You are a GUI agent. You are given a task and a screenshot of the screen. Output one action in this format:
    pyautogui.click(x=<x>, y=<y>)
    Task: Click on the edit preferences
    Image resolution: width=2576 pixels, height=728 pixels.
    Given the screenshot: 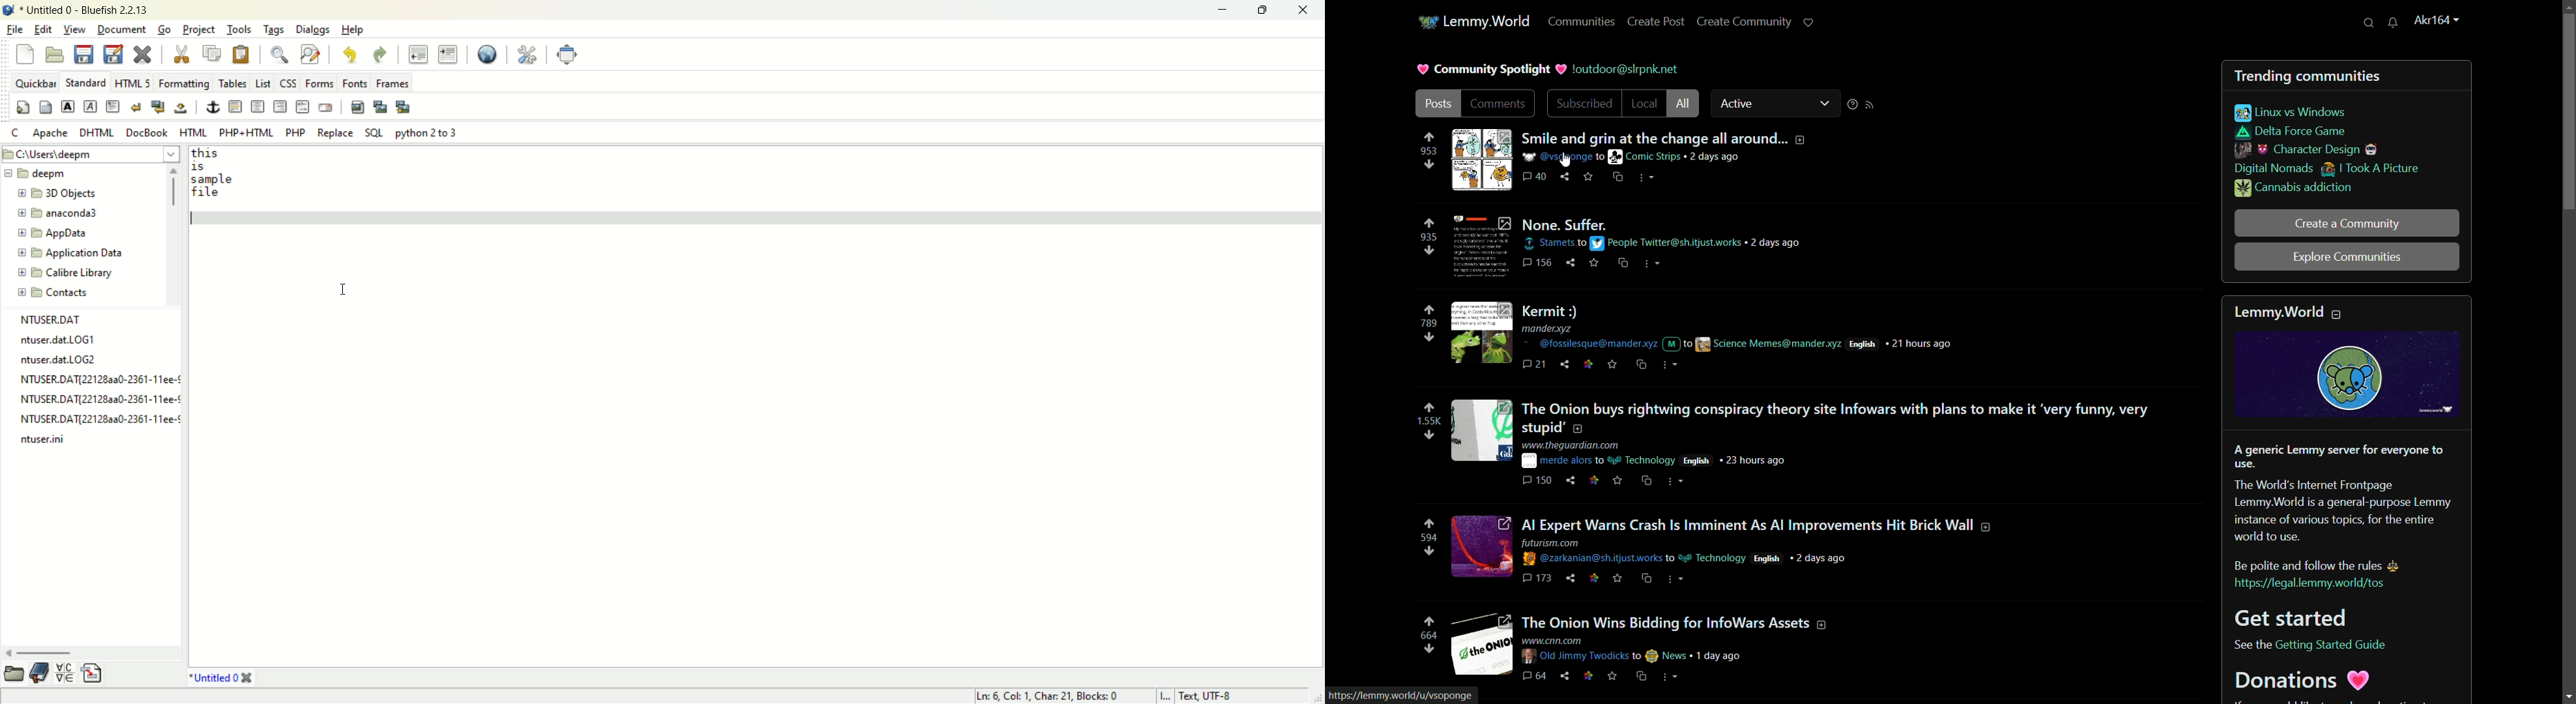 What is the action you would take?
    pyautogui.click(x=524, y=53)
    